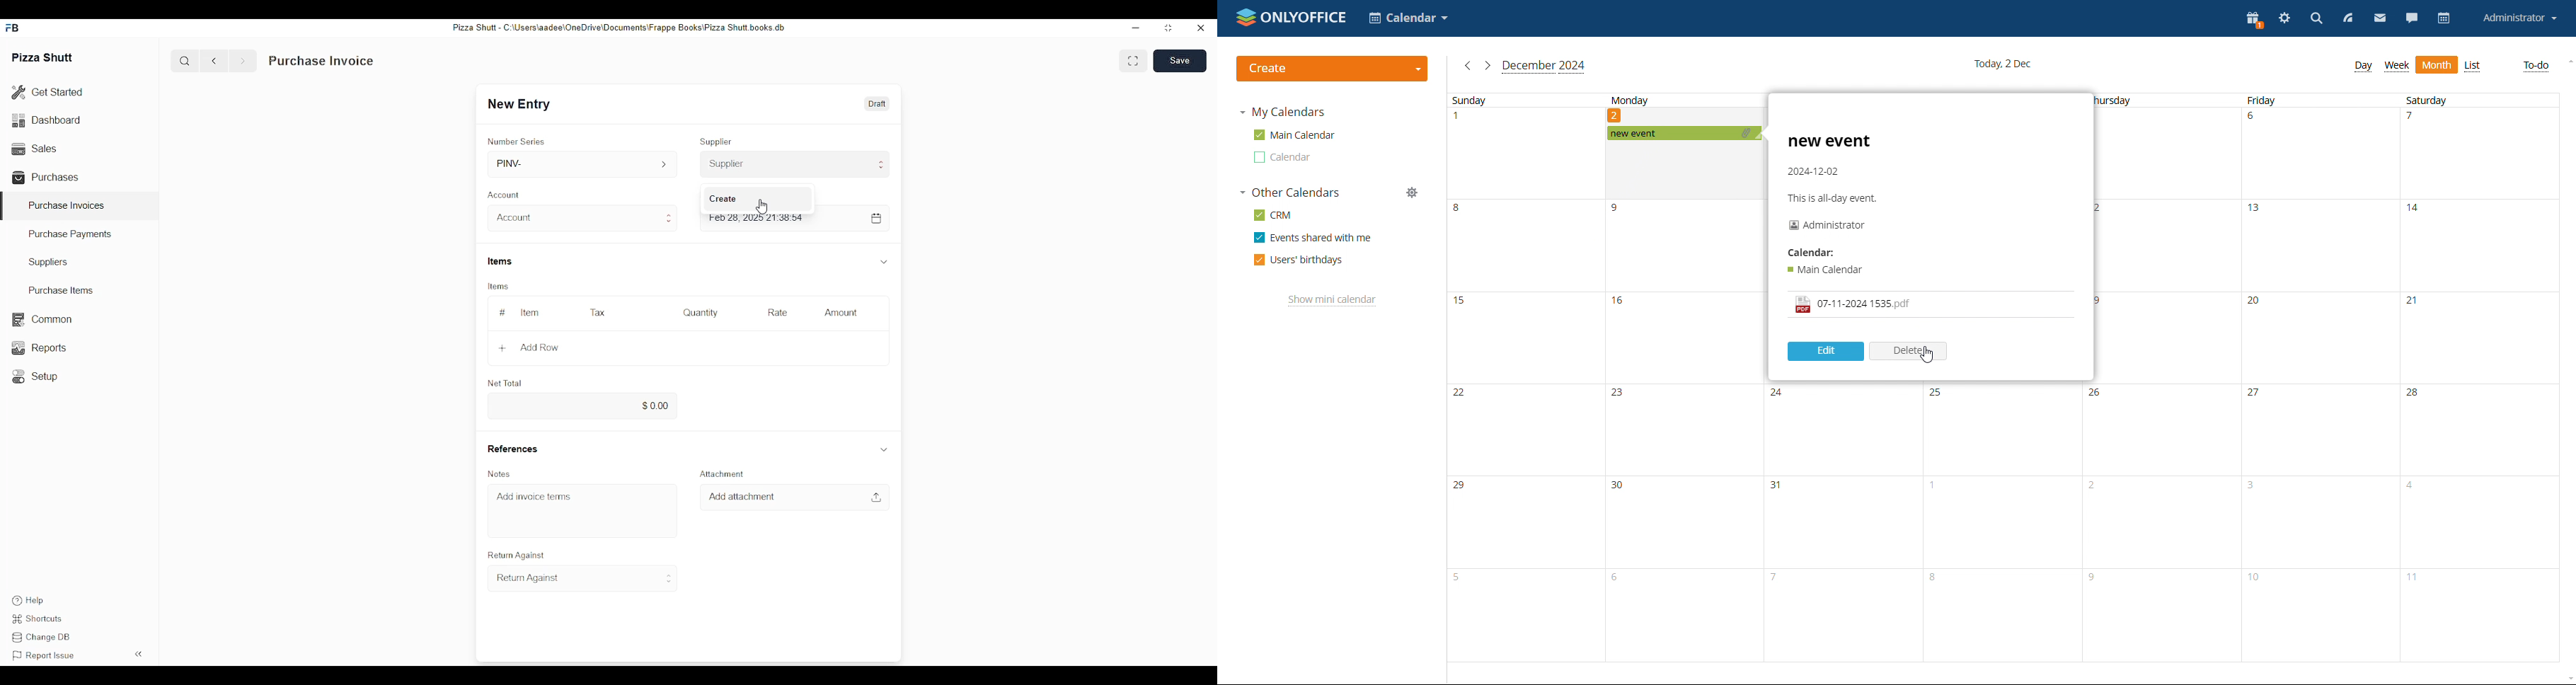 The width and height of the screenshot is (2576, 700). Describe the element at coordinates (777, 311) in the screenshot. I see `Rate` at that location.